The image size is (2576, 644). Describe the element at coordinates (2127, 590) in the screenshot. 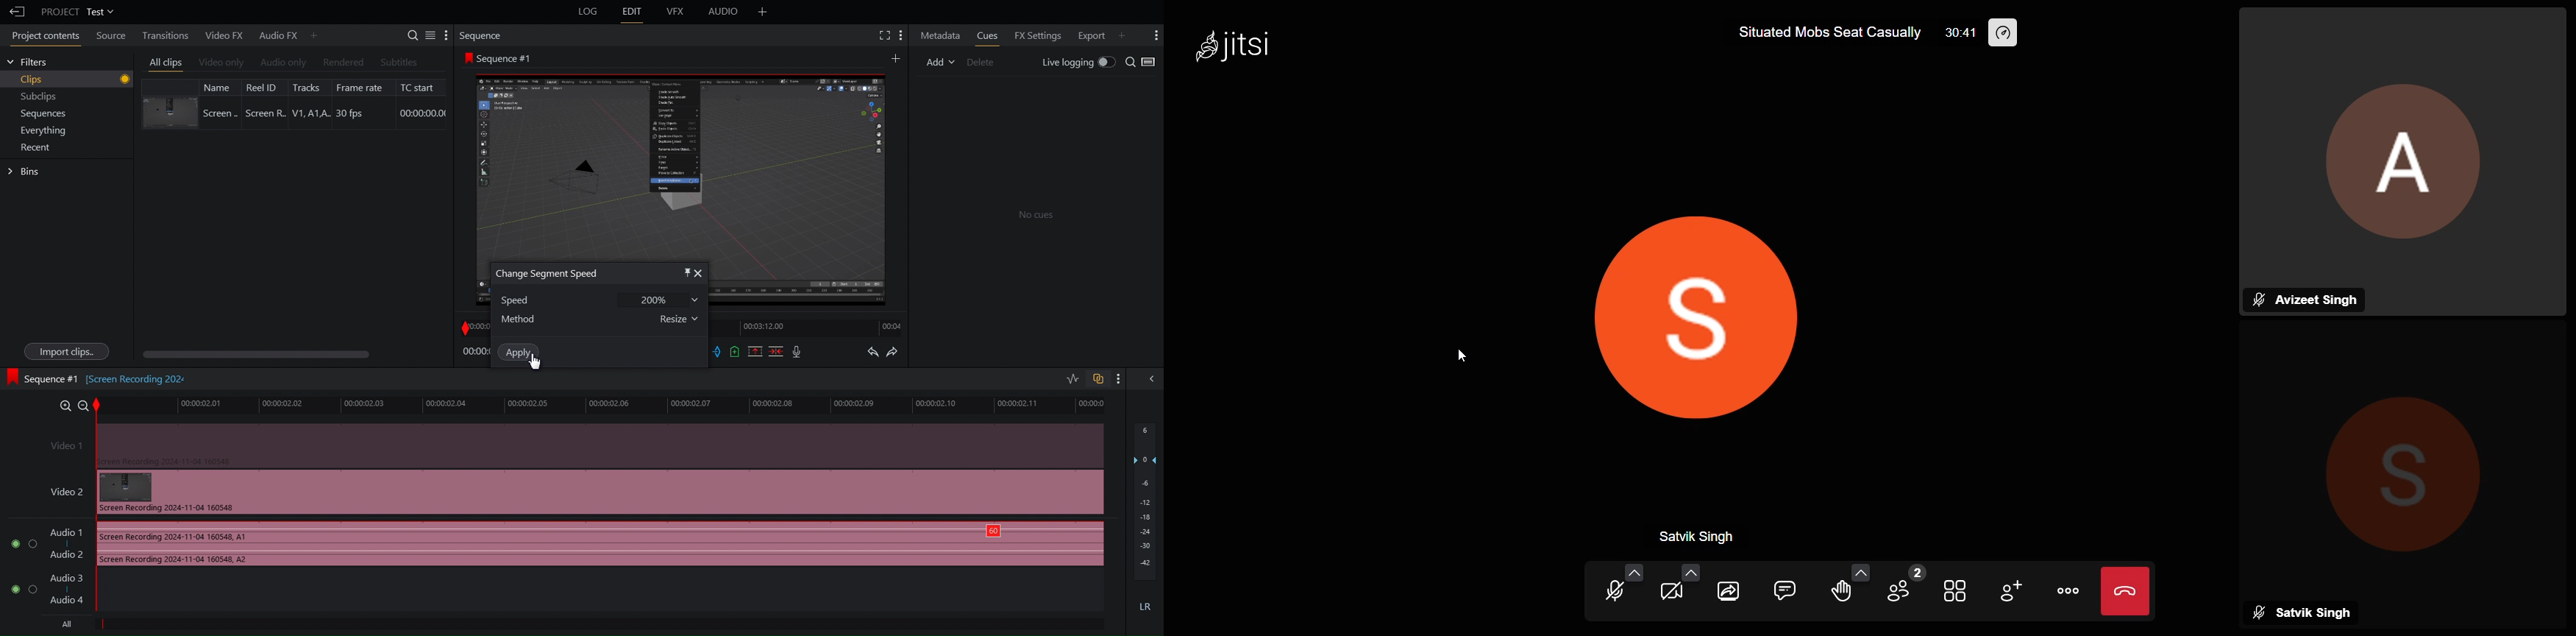

I see `end call` at that location.